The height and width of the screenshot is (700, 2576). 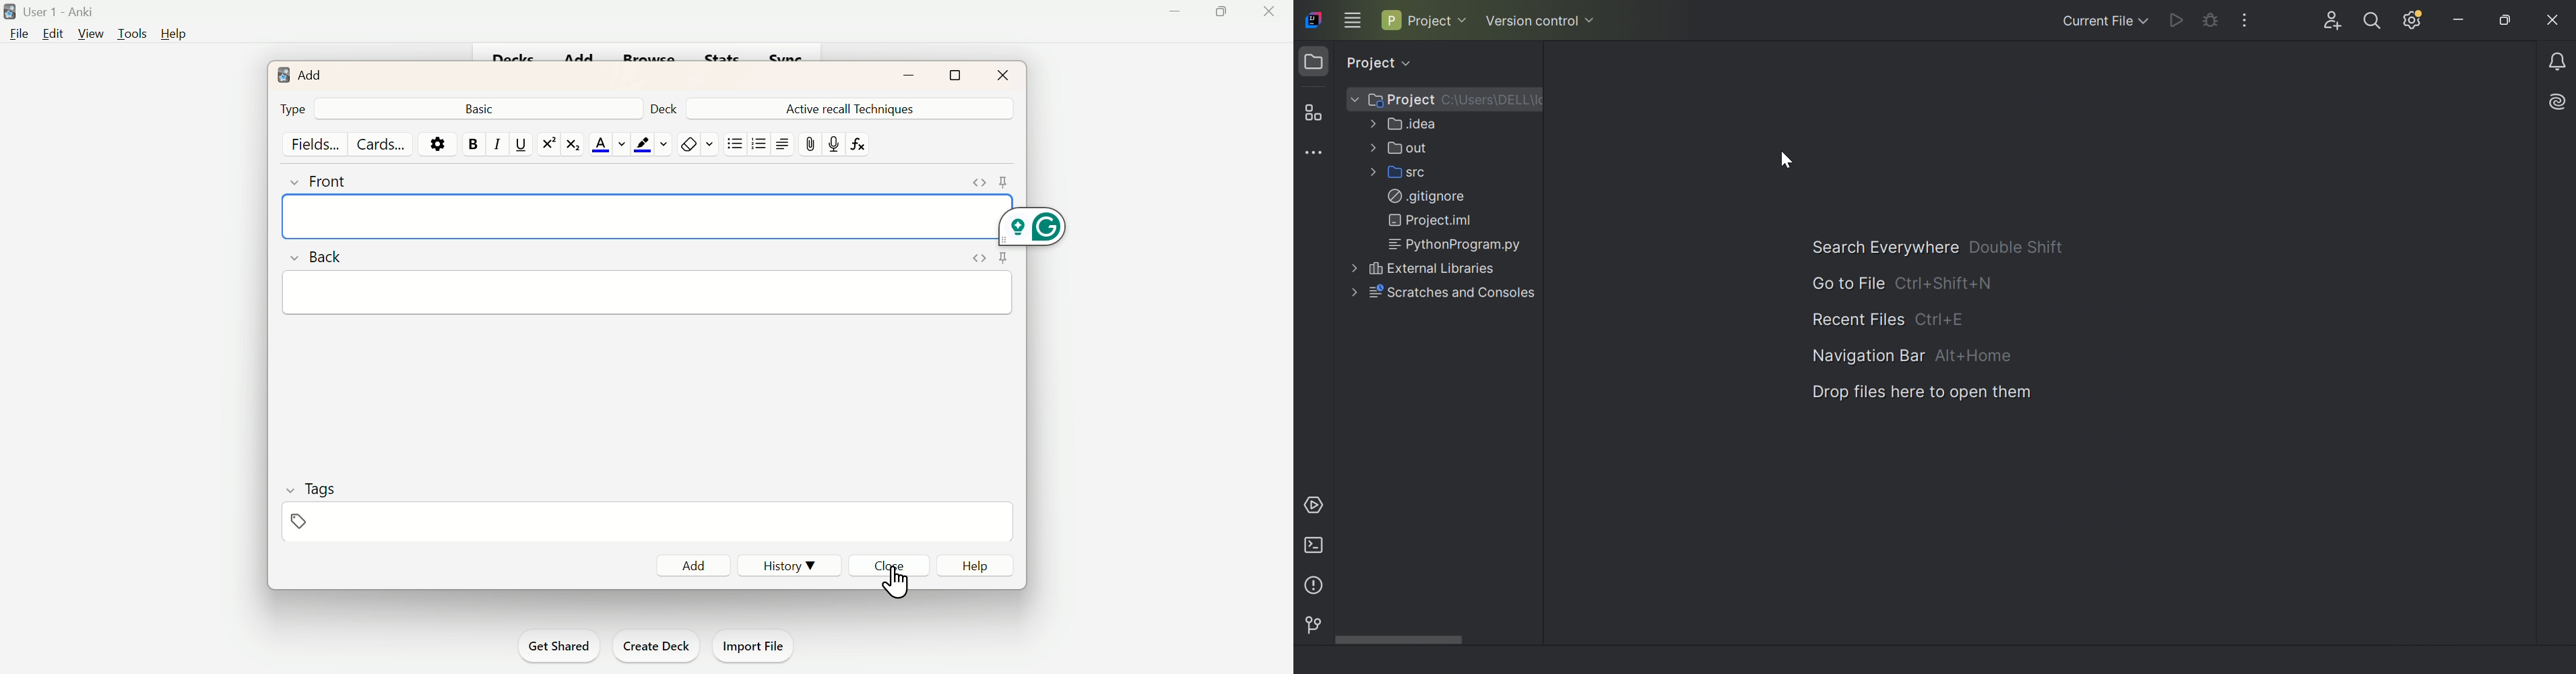 I want to click on Create Deck, so click(x=657, y=645).